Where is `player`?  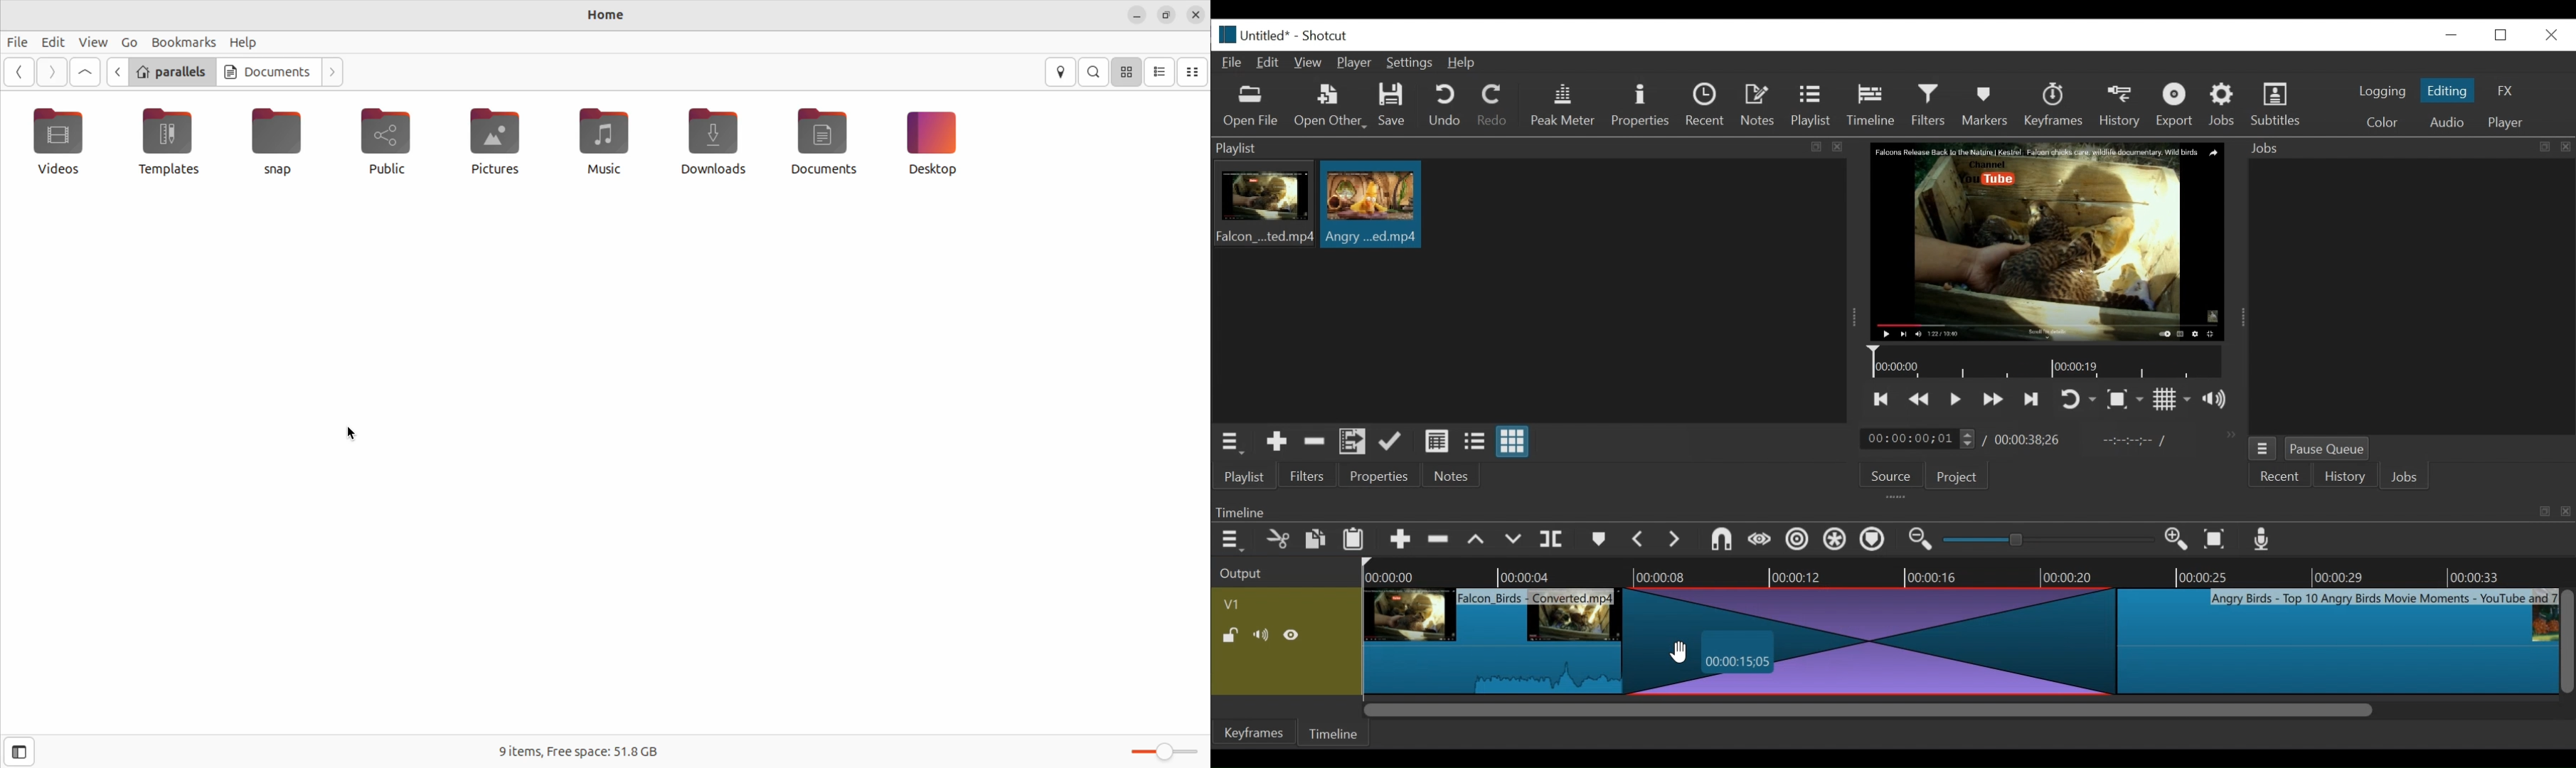
player is located at coordinates (2507, 123).